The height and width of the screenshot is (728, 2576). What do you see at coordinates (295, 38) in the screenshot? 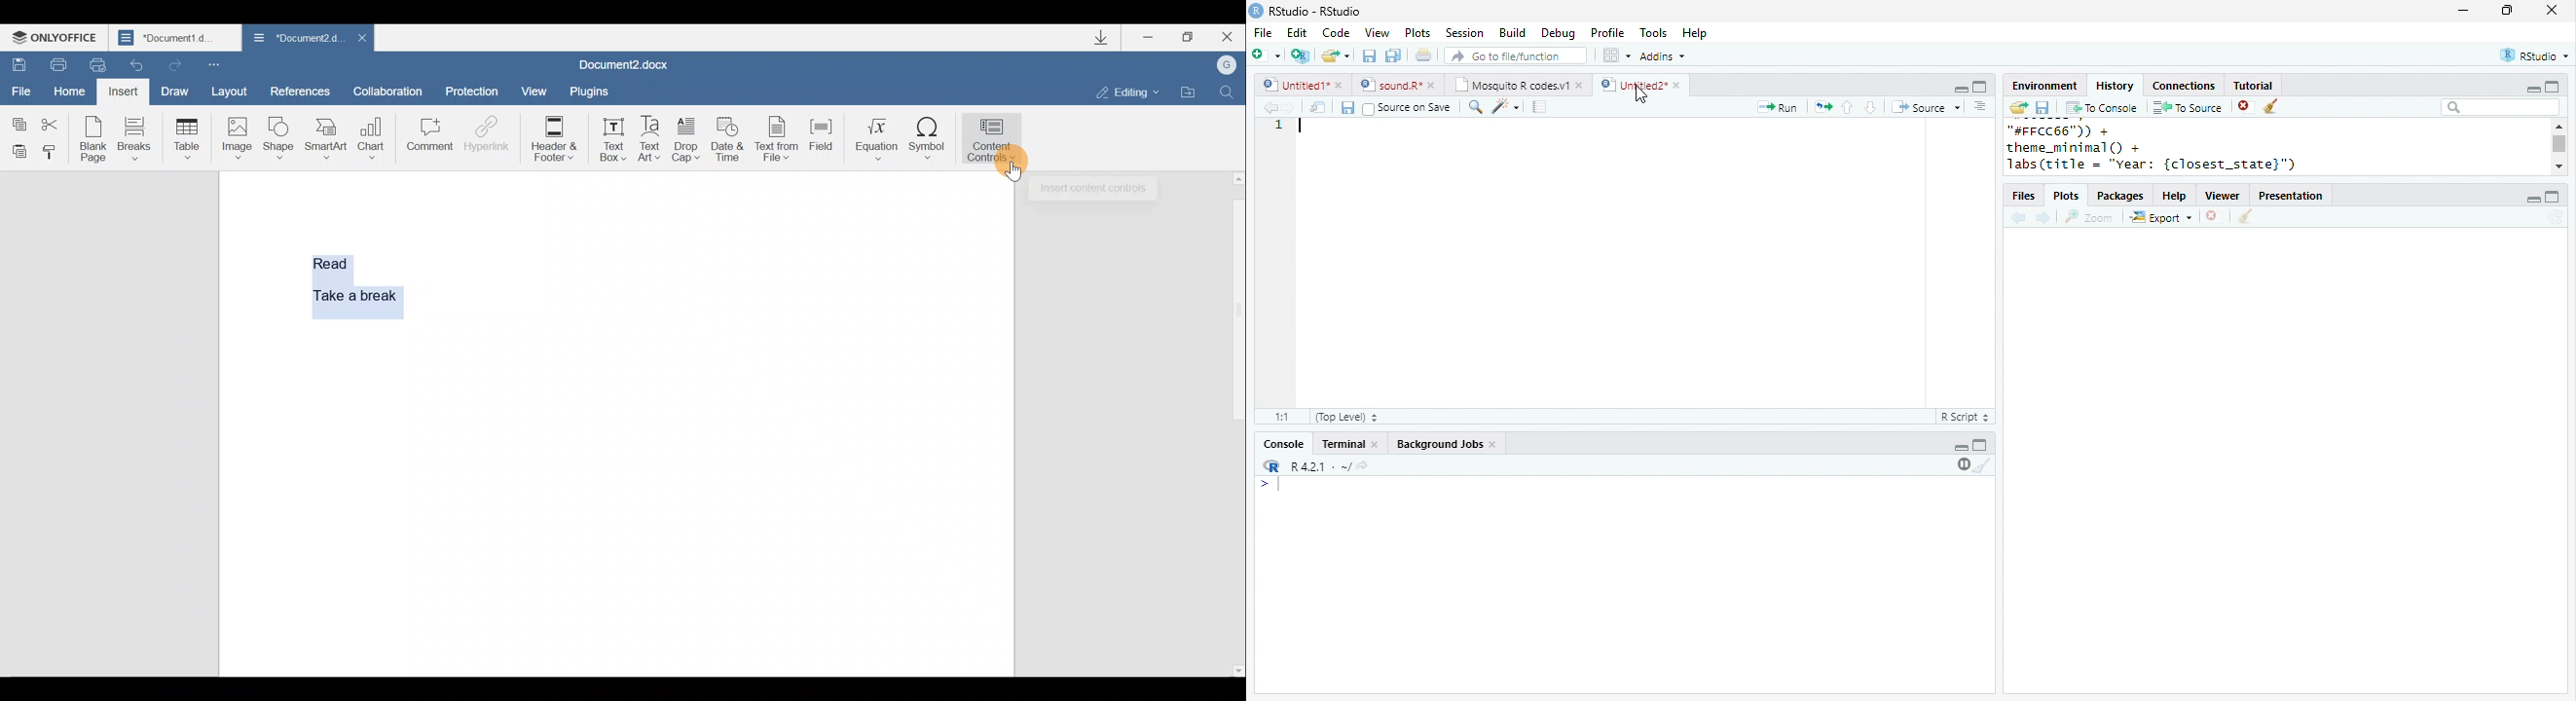
I see `*Document2.d...` at bounding box center [295, 38].